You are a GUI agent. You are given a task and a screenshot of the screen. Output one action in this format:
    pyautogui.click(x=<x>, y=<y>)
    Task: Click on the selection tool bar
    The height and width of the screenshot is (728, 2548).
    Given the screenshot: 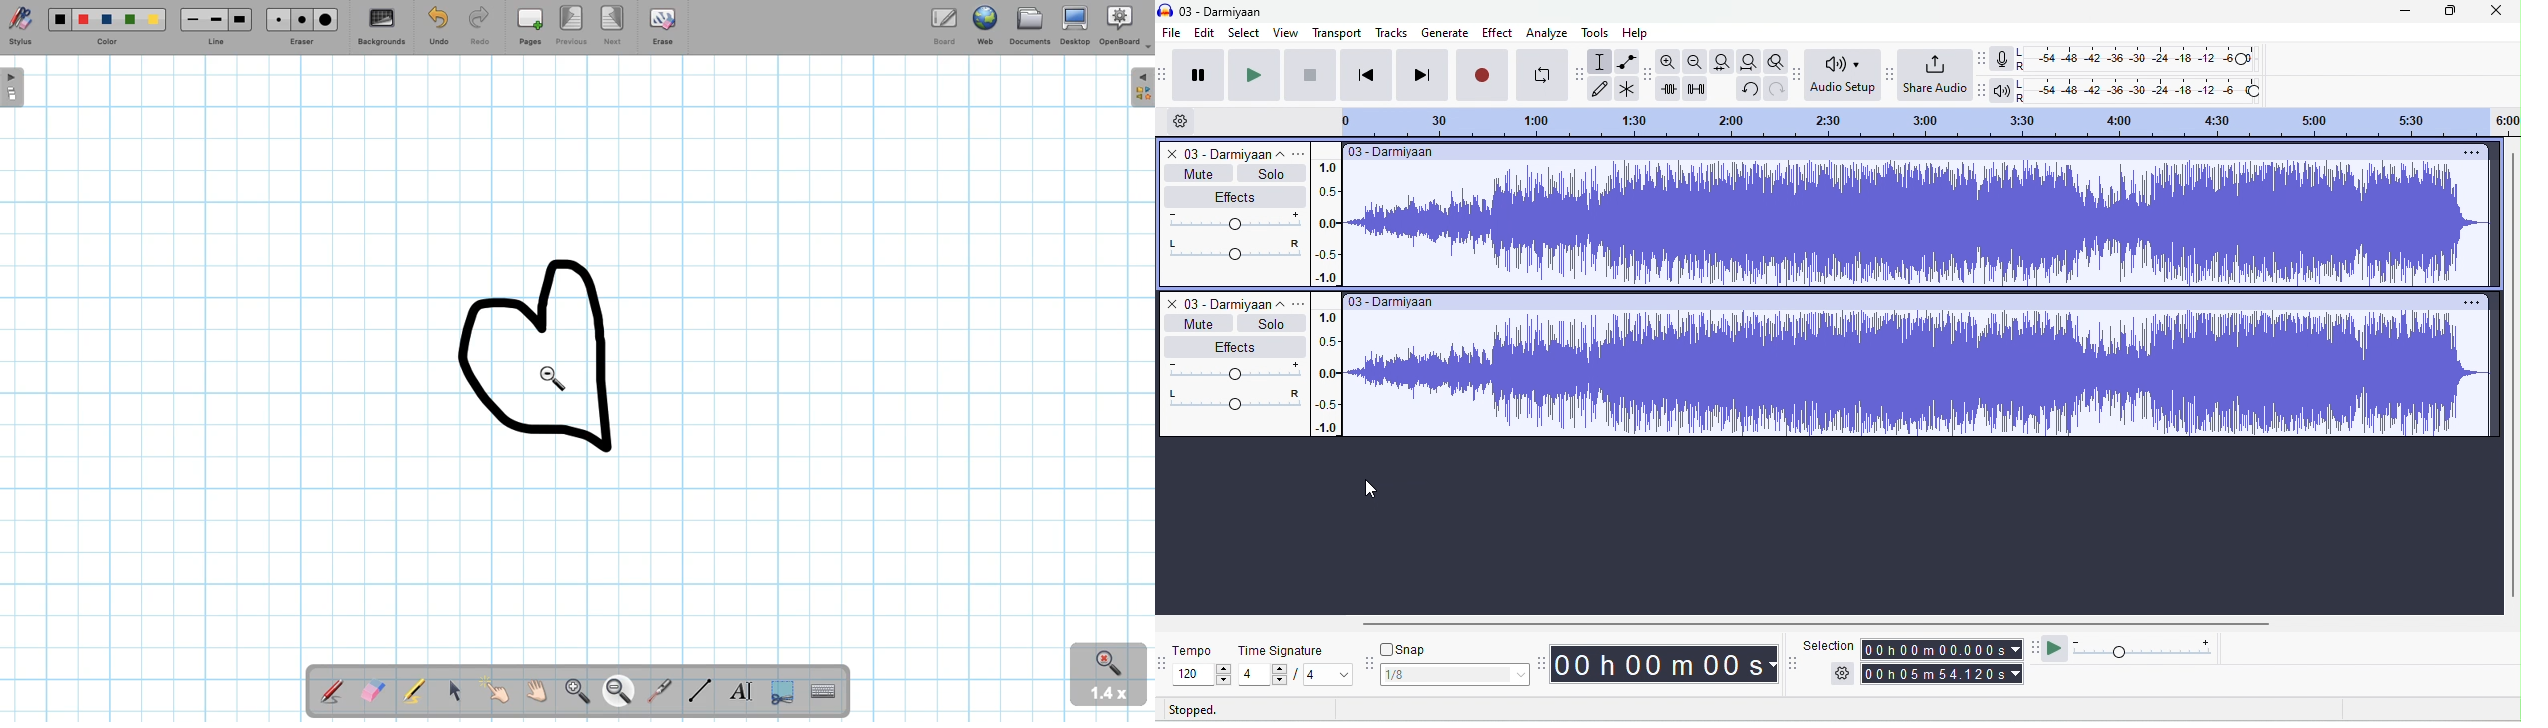 What is the action you would take?
    pyautogui.click(x=1794, y=663)
    